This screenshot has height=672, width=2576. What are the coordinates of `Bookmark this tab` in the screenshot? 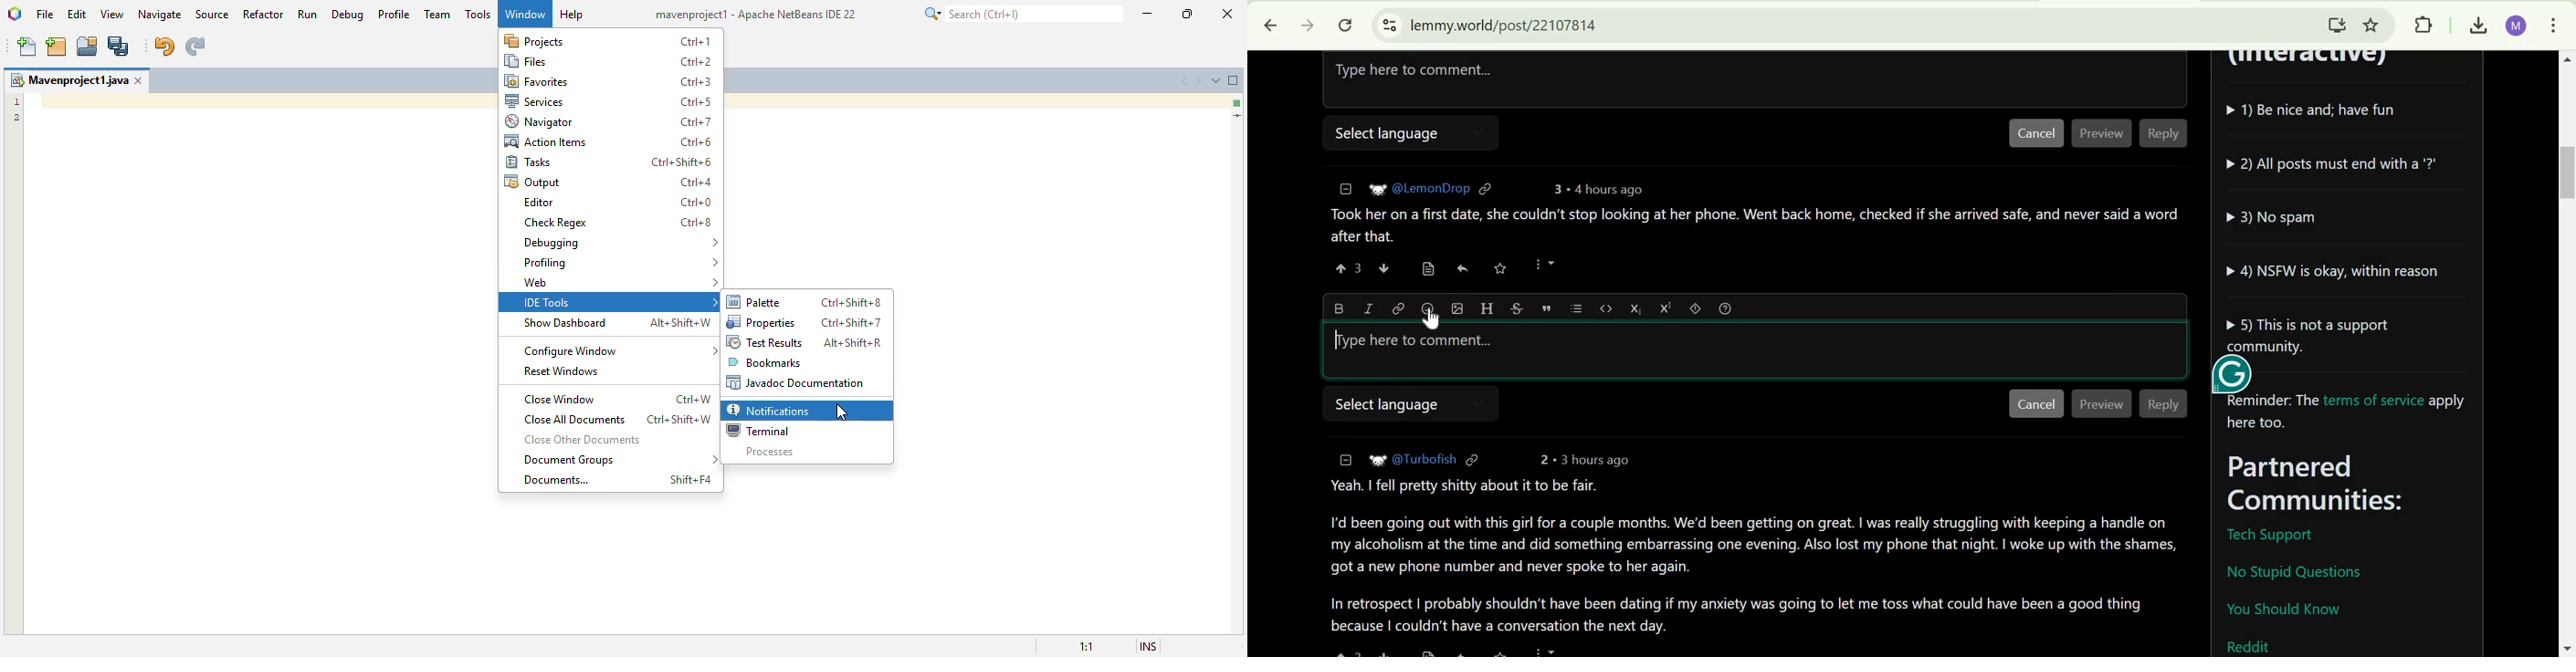 It's located at (2372, 23).